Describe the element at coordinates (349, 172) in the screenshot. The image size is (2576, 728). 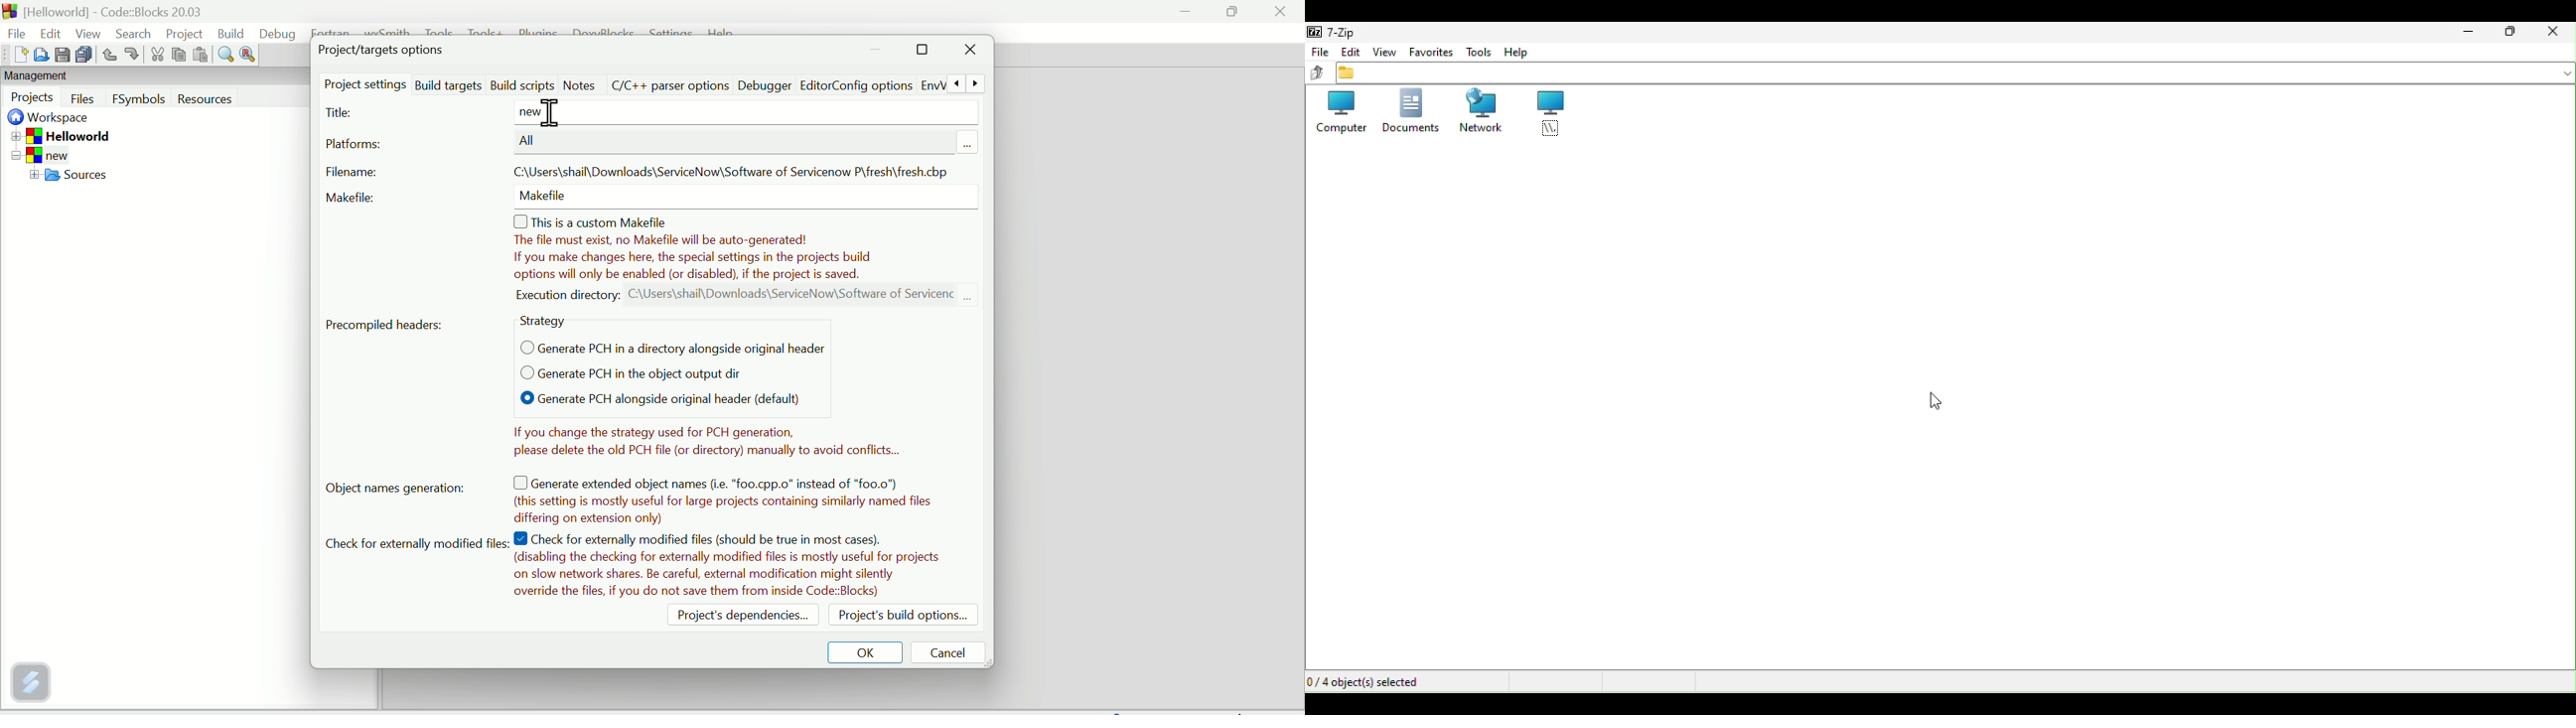
I see `File name` at that location.